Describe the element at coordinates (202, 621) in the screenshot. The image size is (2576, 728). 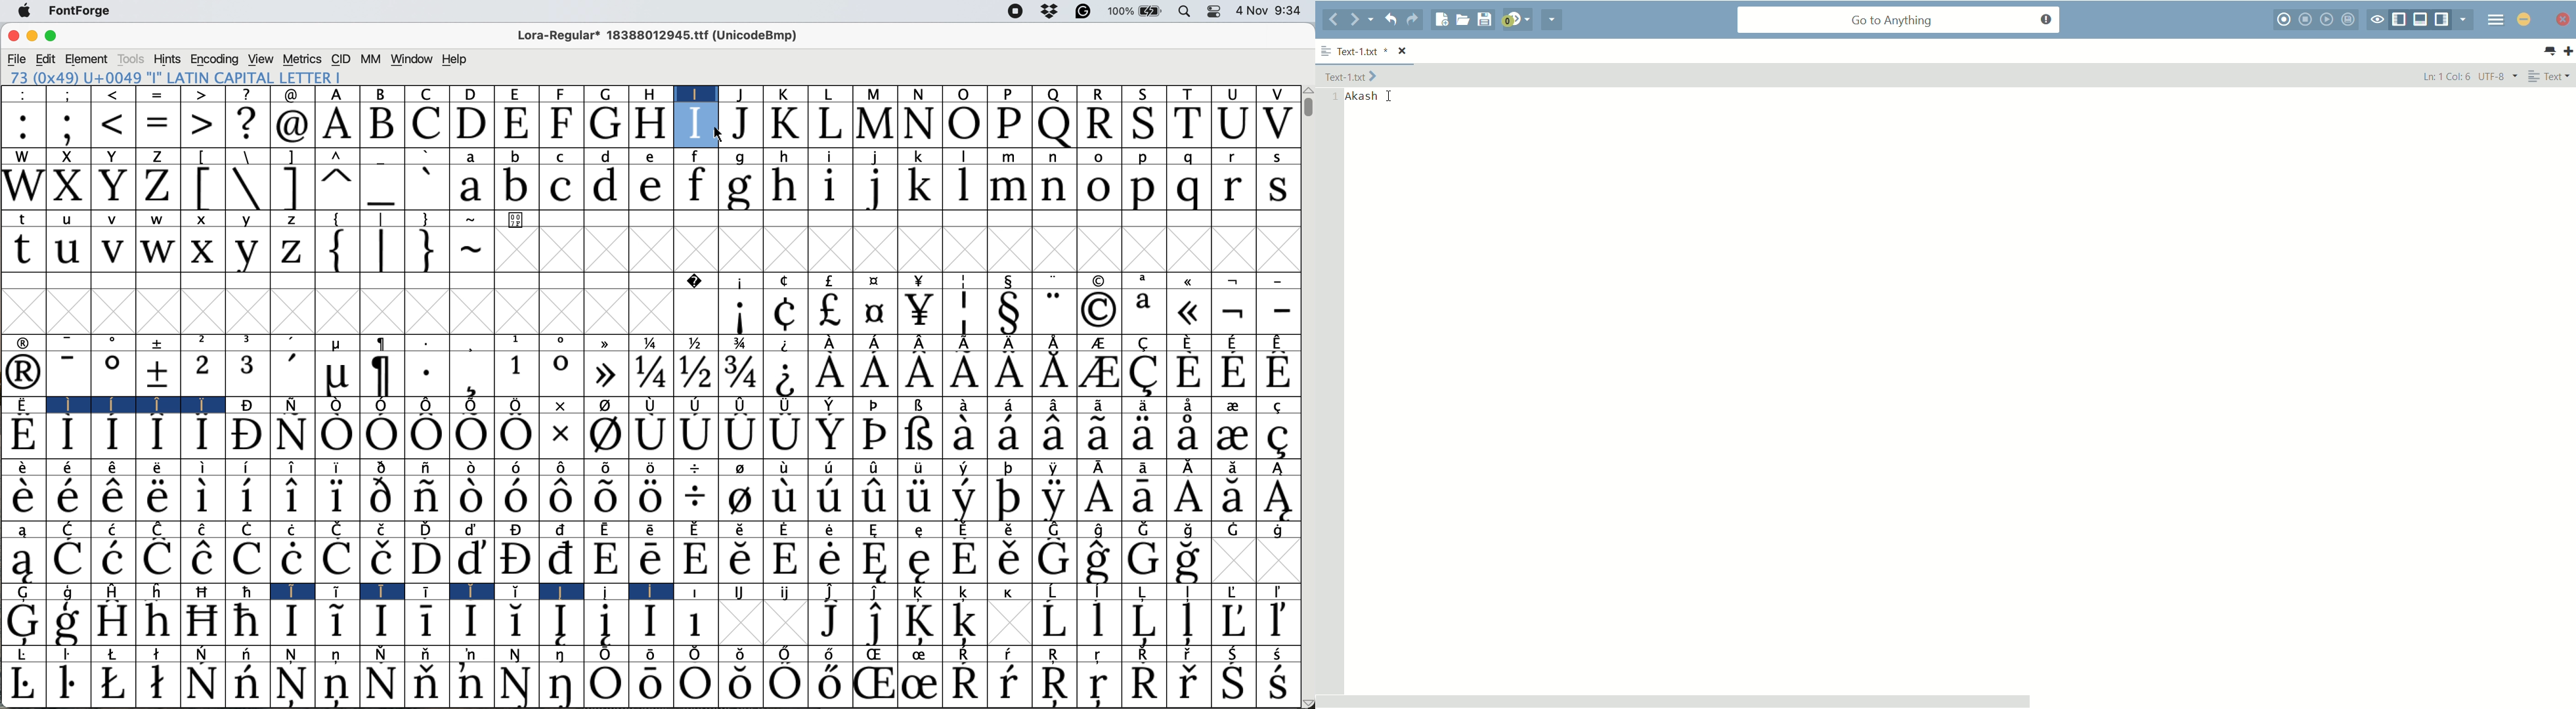
I see `Symbol` at that location.